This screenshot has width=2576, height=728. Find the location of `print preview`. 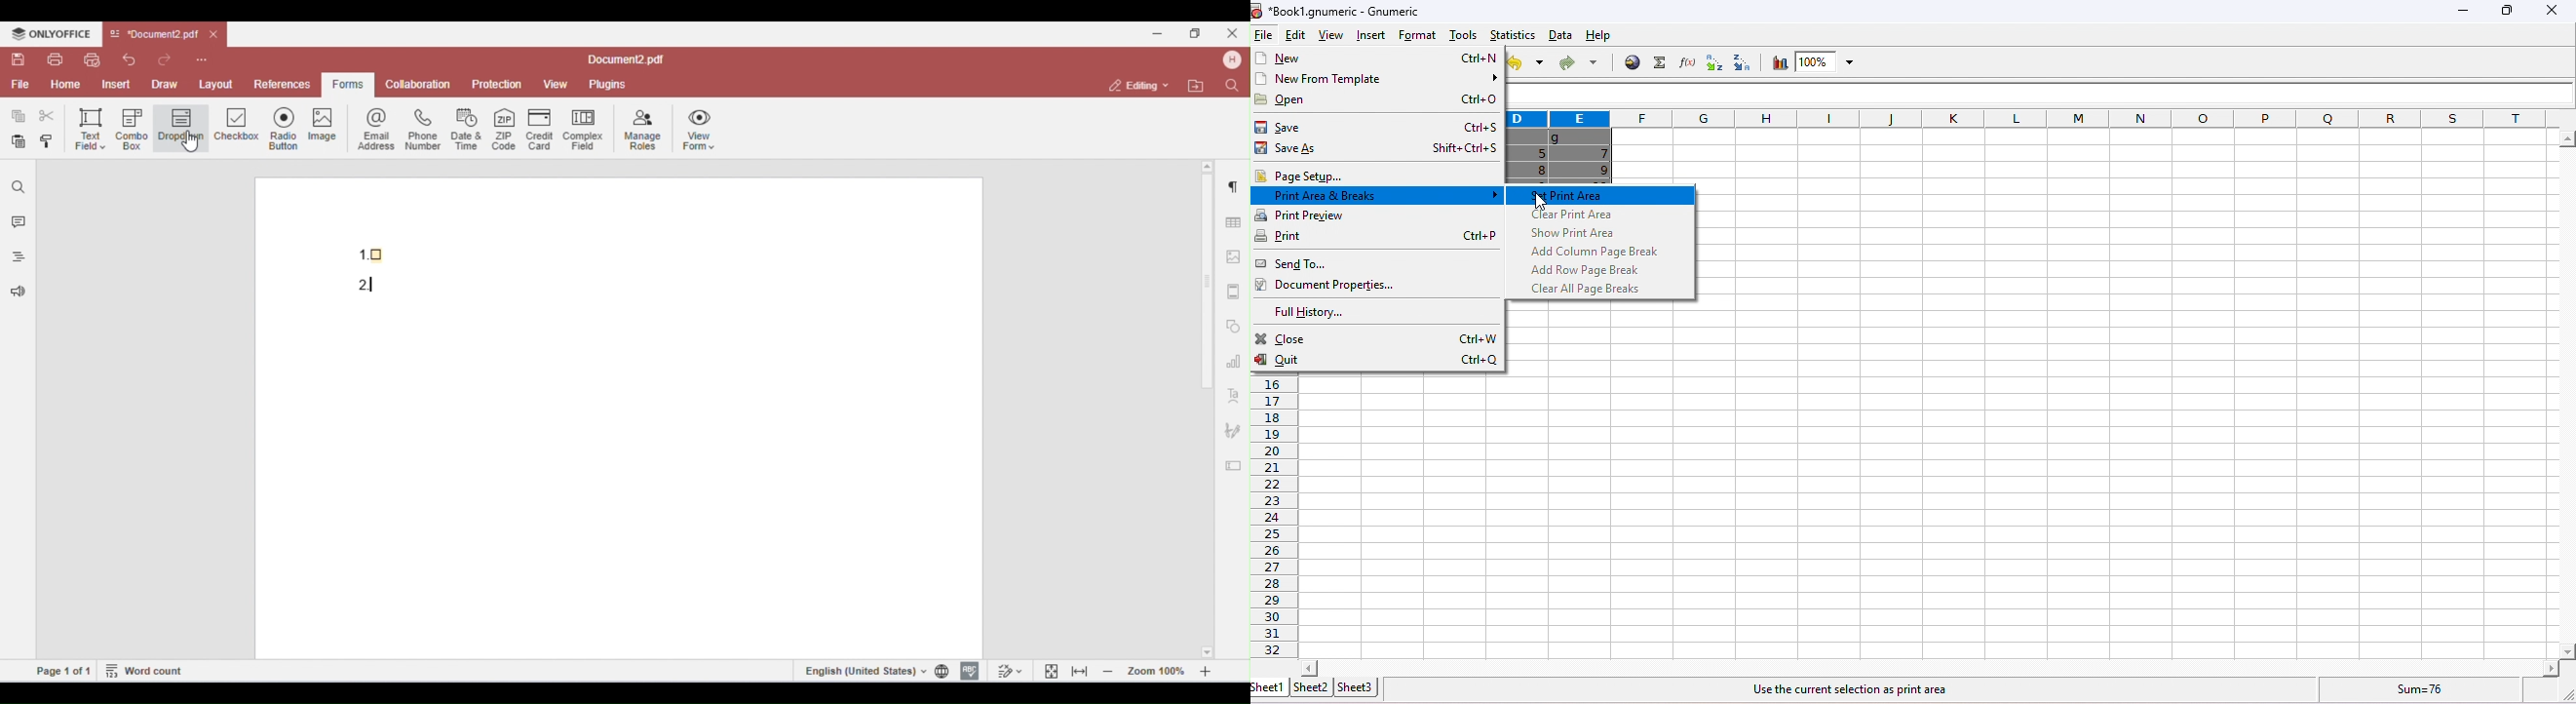

print preview is located at coordinates (1379, 215).